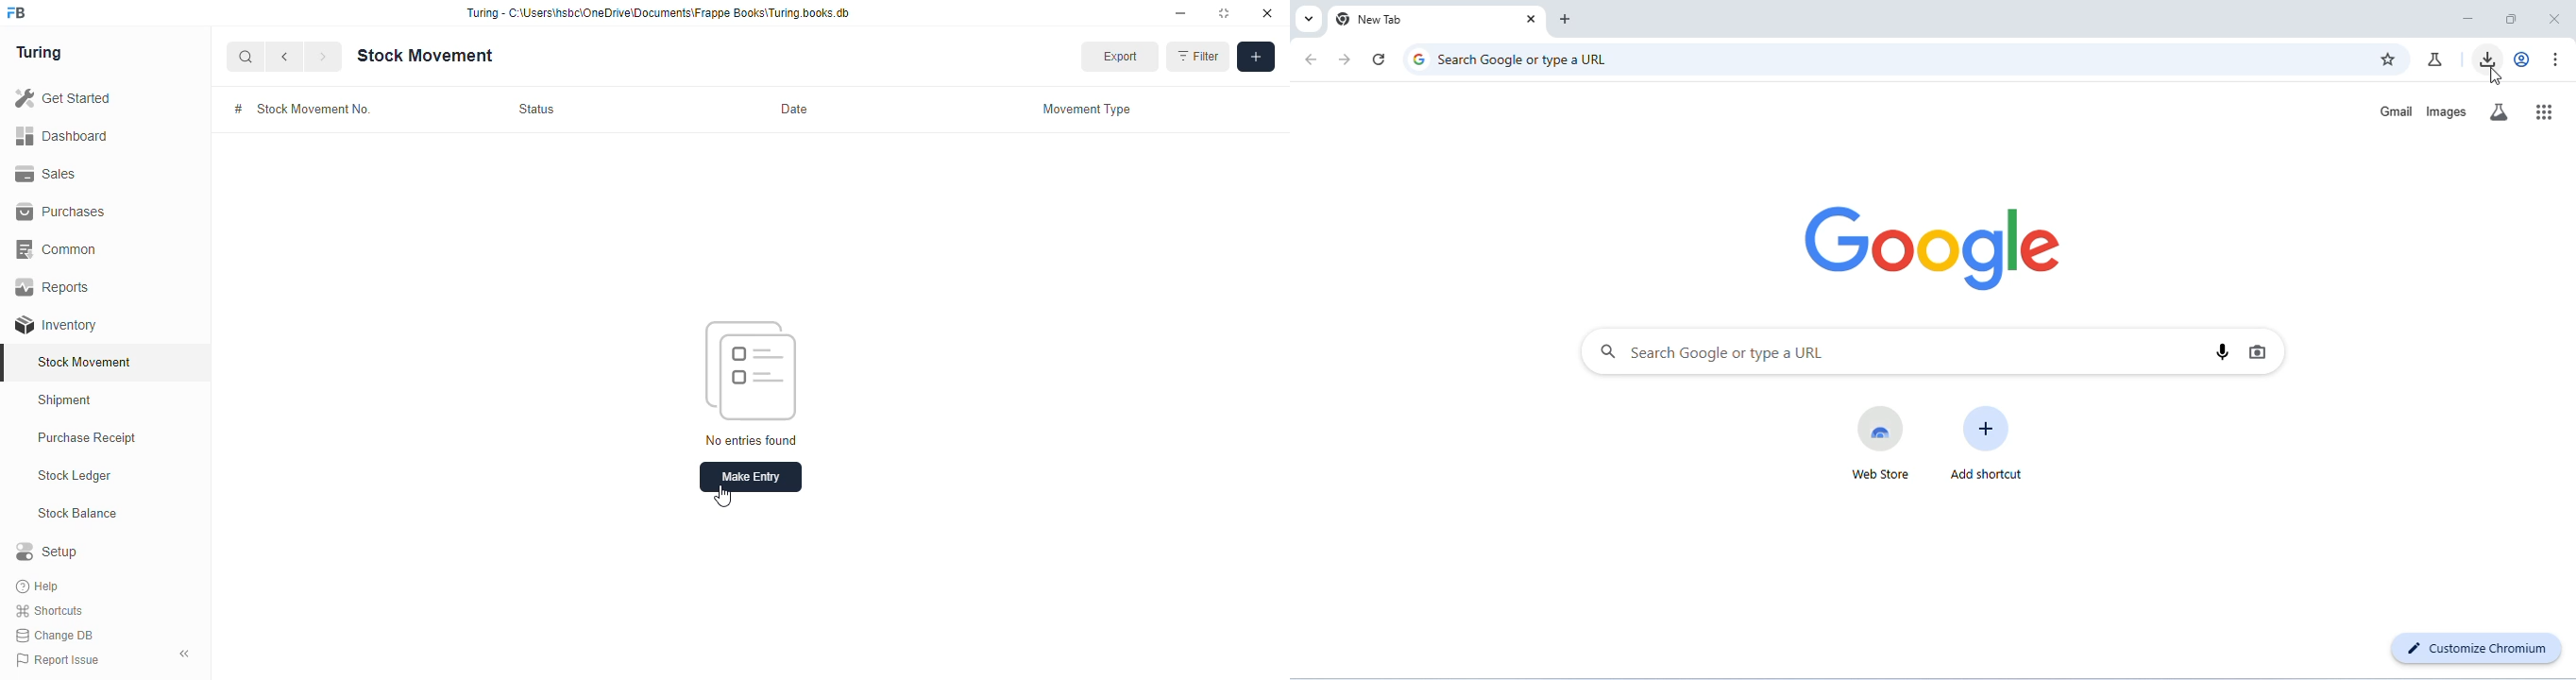 The height and width of the screenshot is (700, 2576). I want to click on setup, so click(46, 551).